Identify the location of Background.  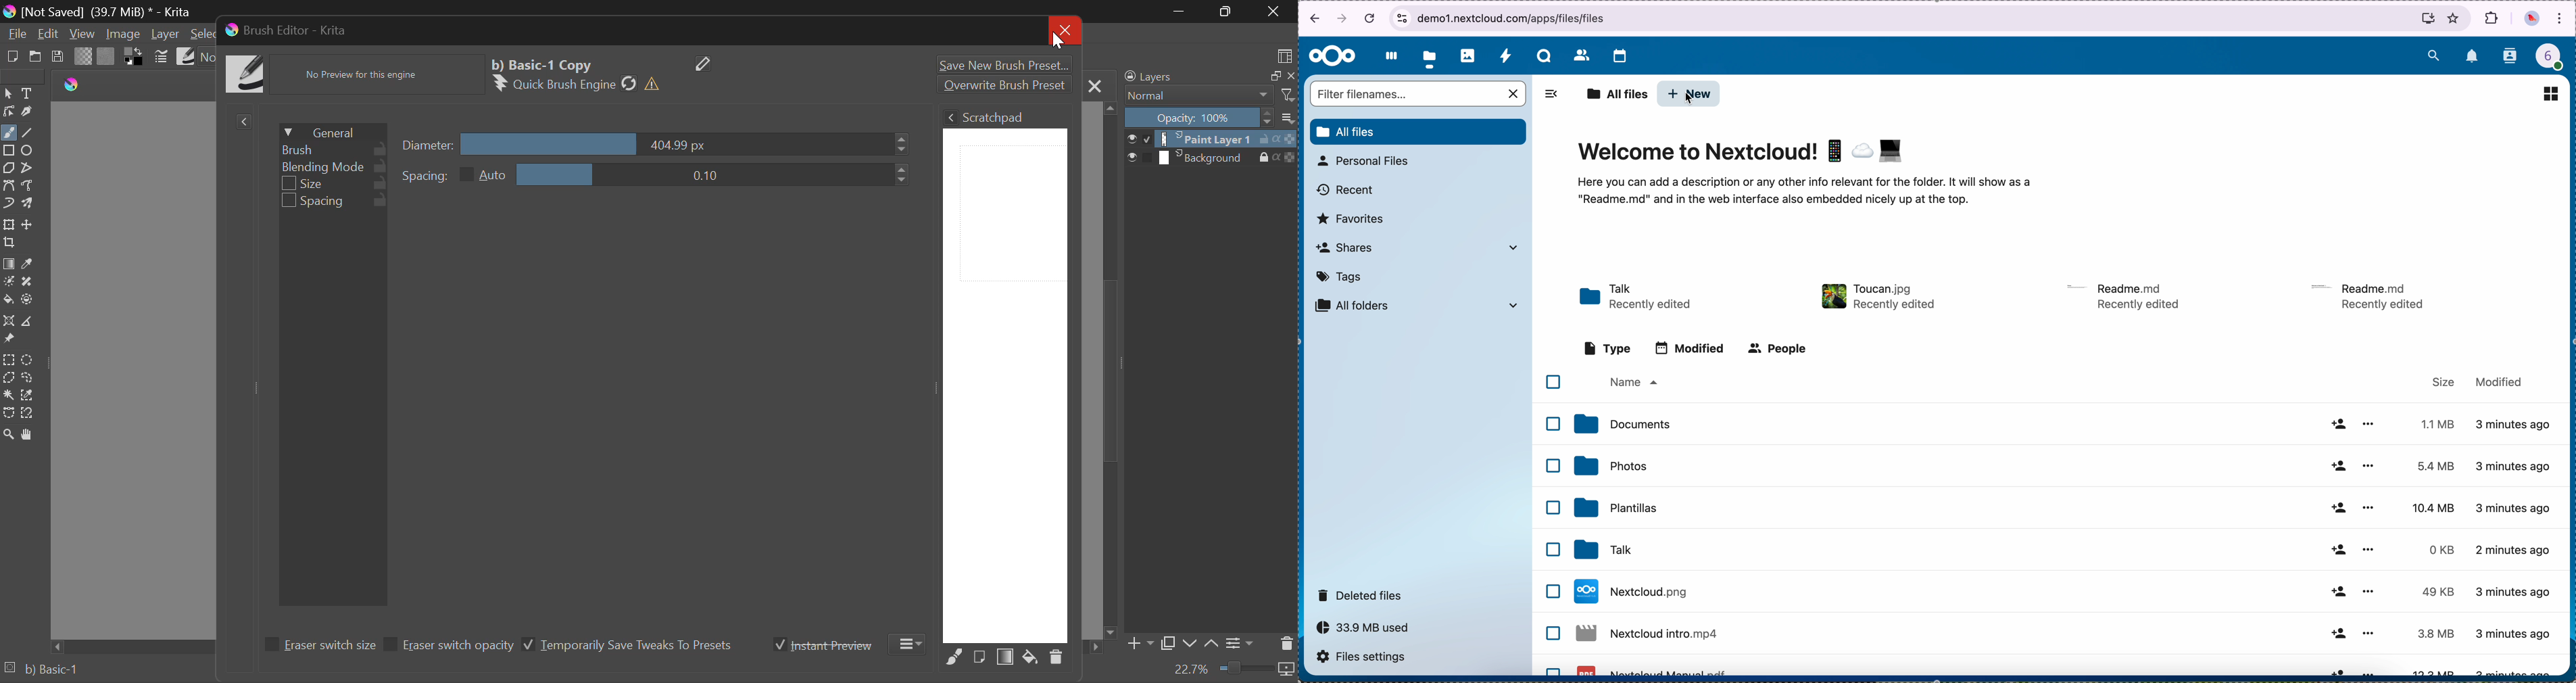
(1211, 158).